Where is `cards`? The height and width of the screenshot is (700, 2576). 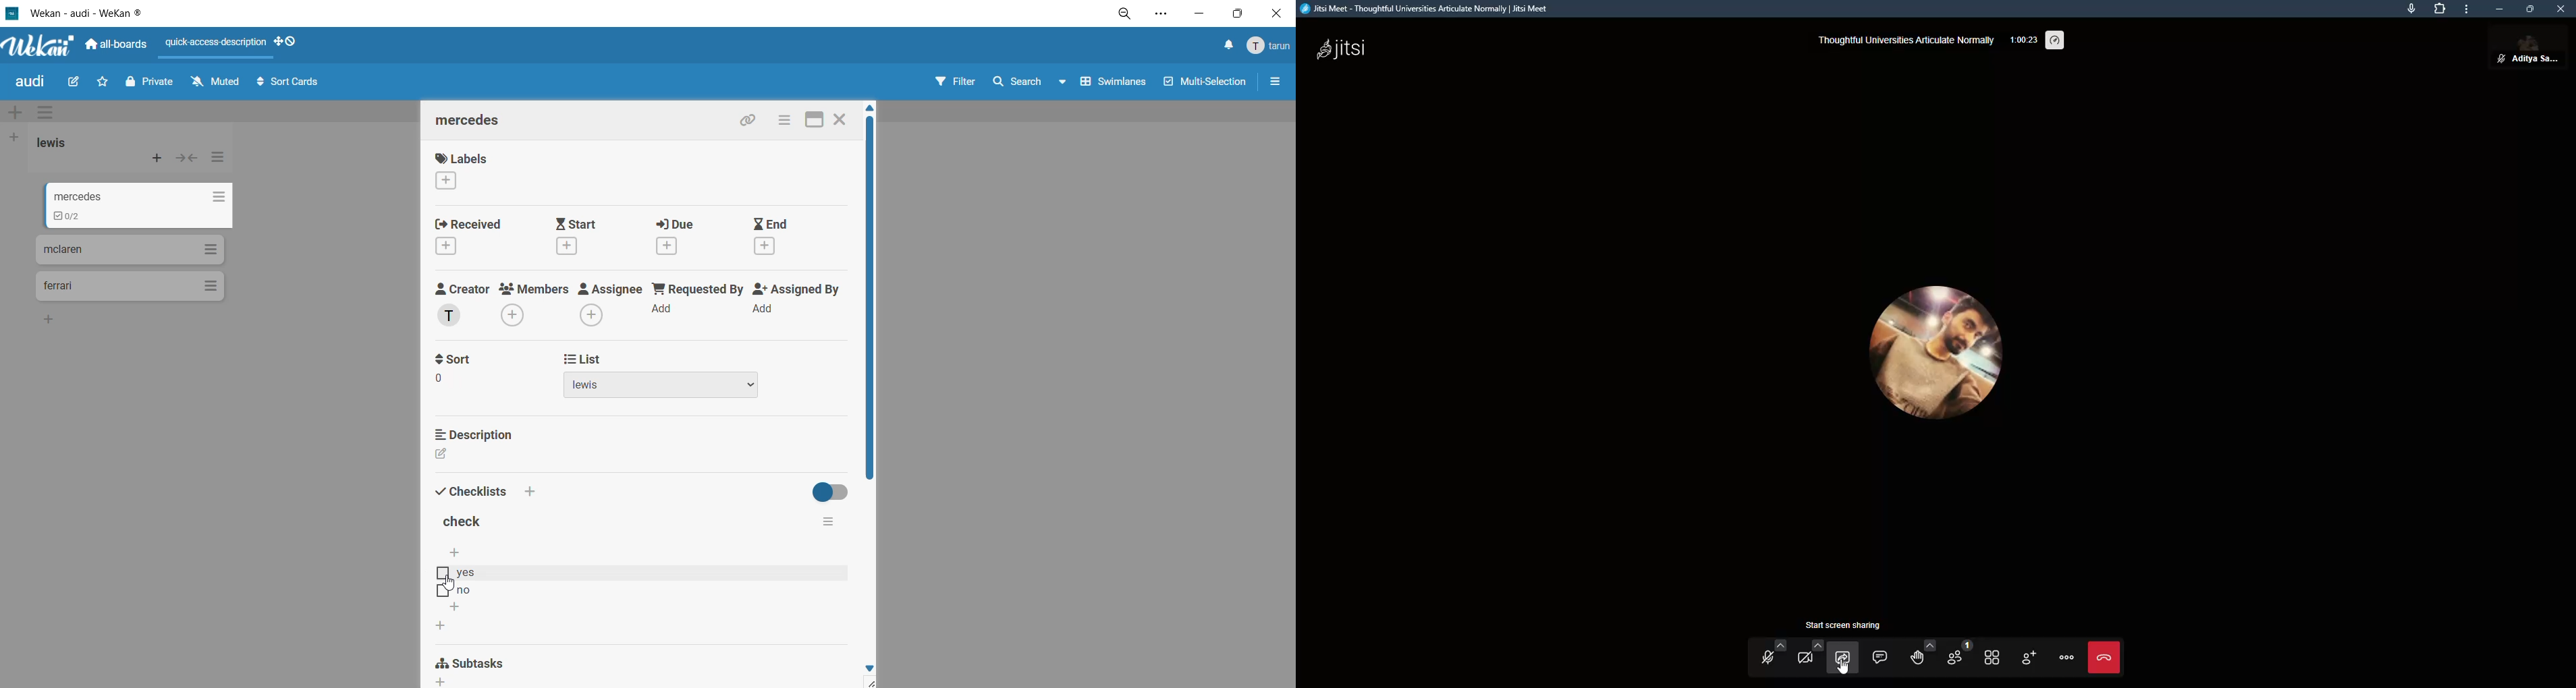 cards is located at coordinates (144, 206).